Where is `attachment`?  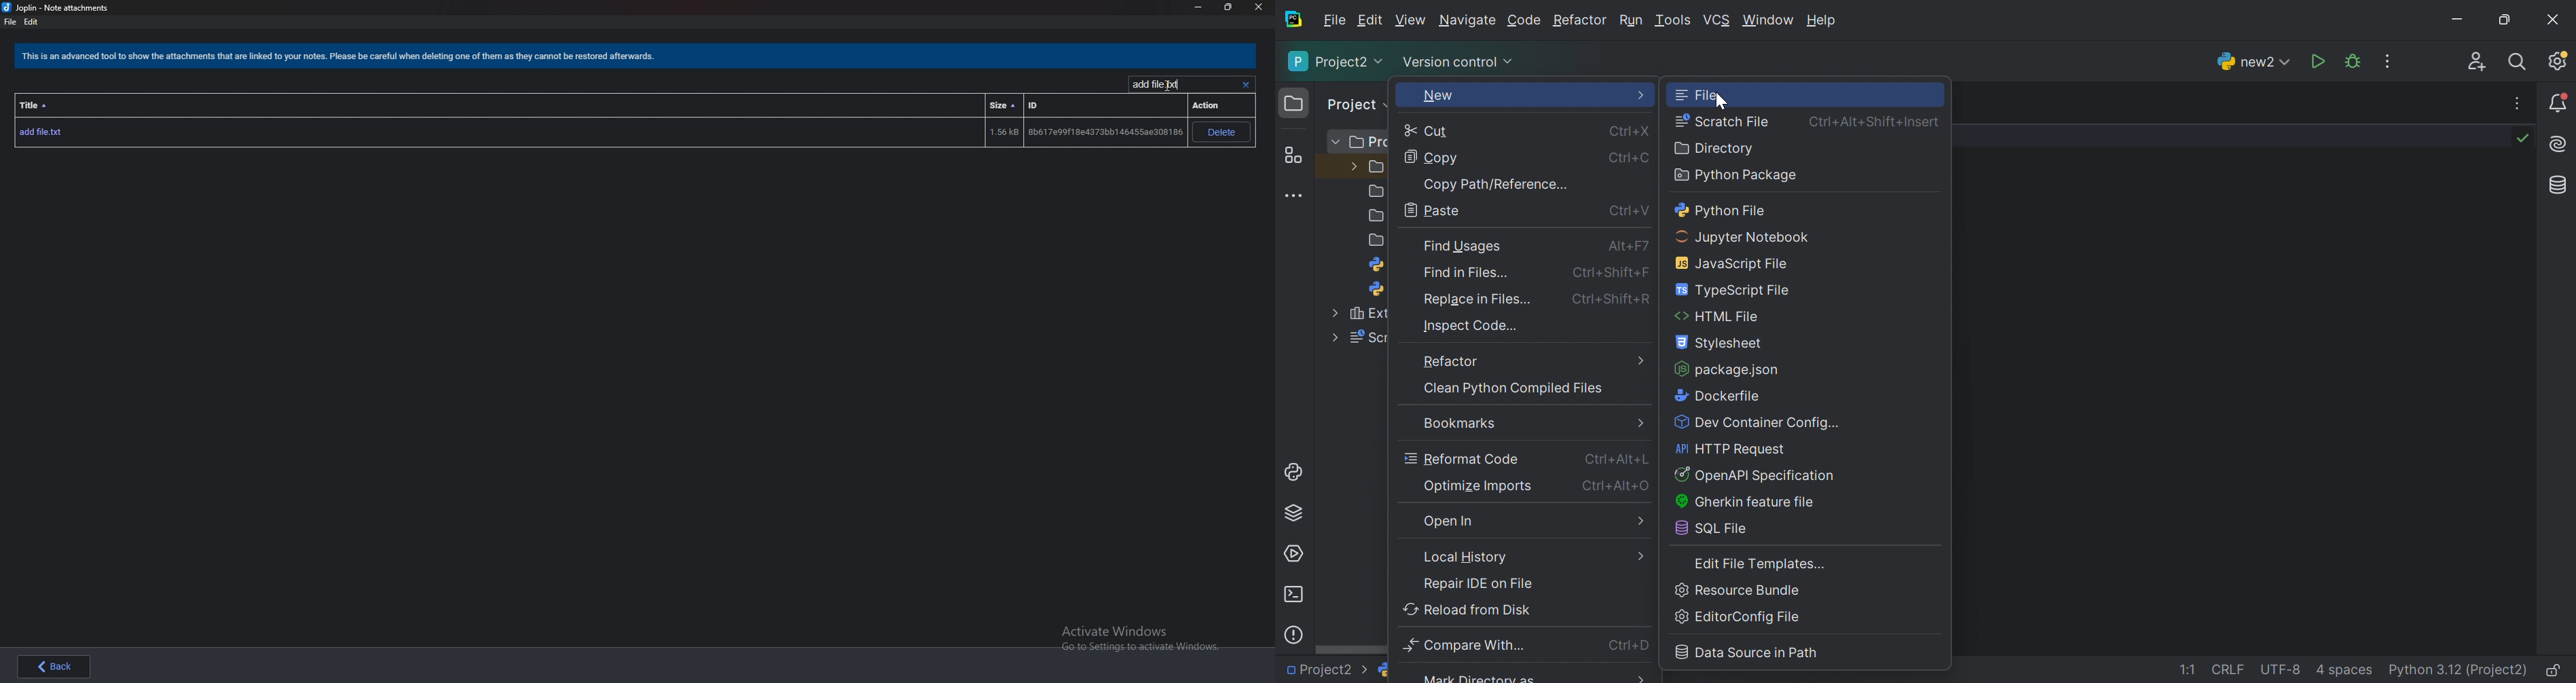
attachment is located at coordinates (600, 134).